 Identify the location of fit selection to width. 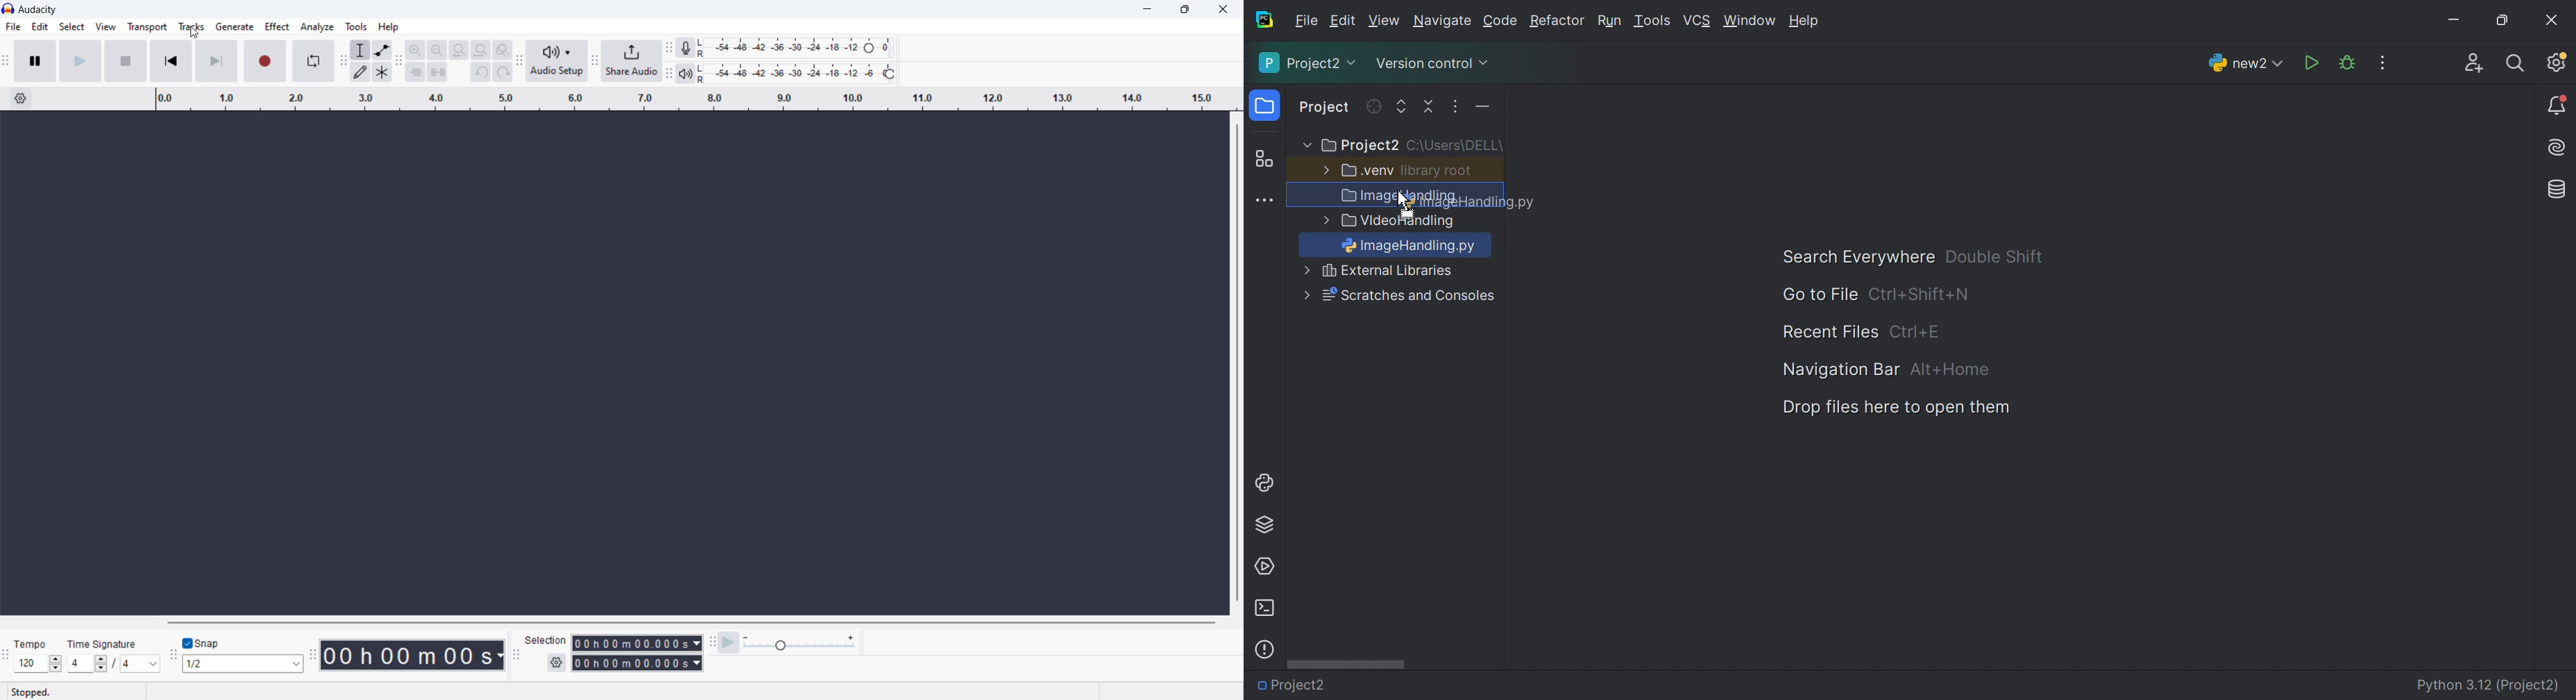
(459, 50).